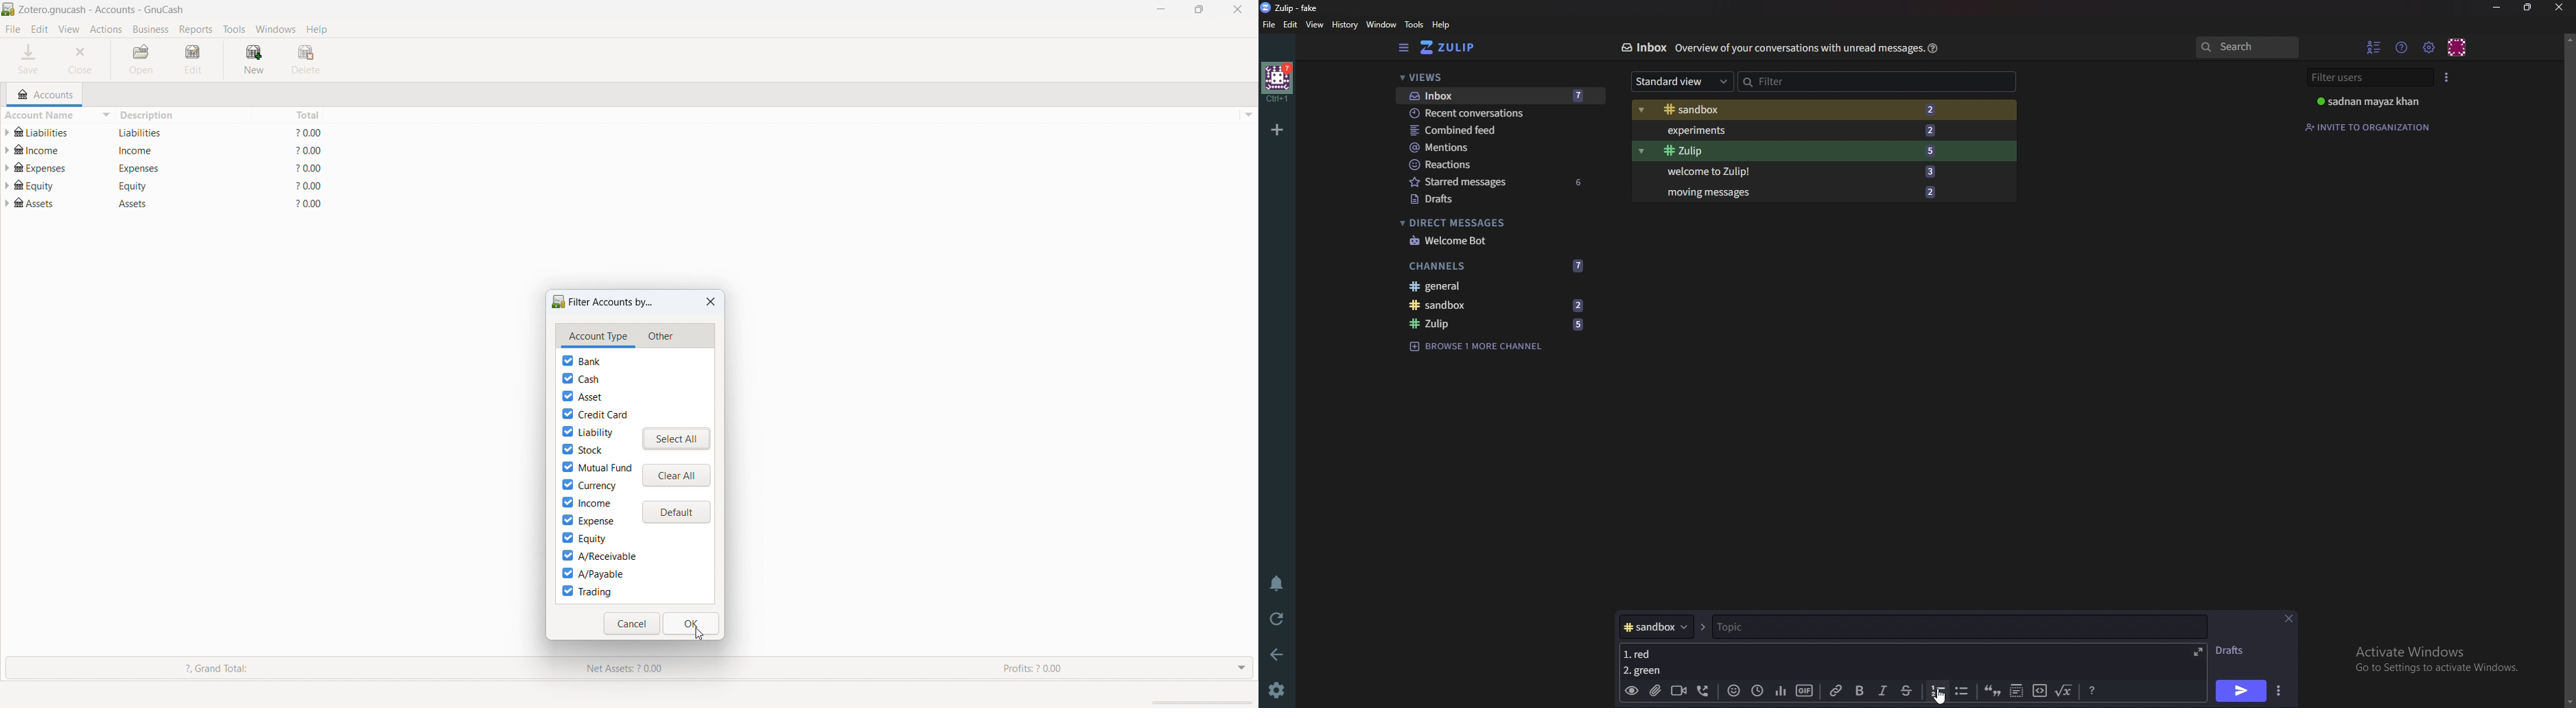 This screenshot has height=728, width=2576. What do you see at coordinates (48, 187) in the screenshot?
I see `account name` at bounding box center [48, 187].